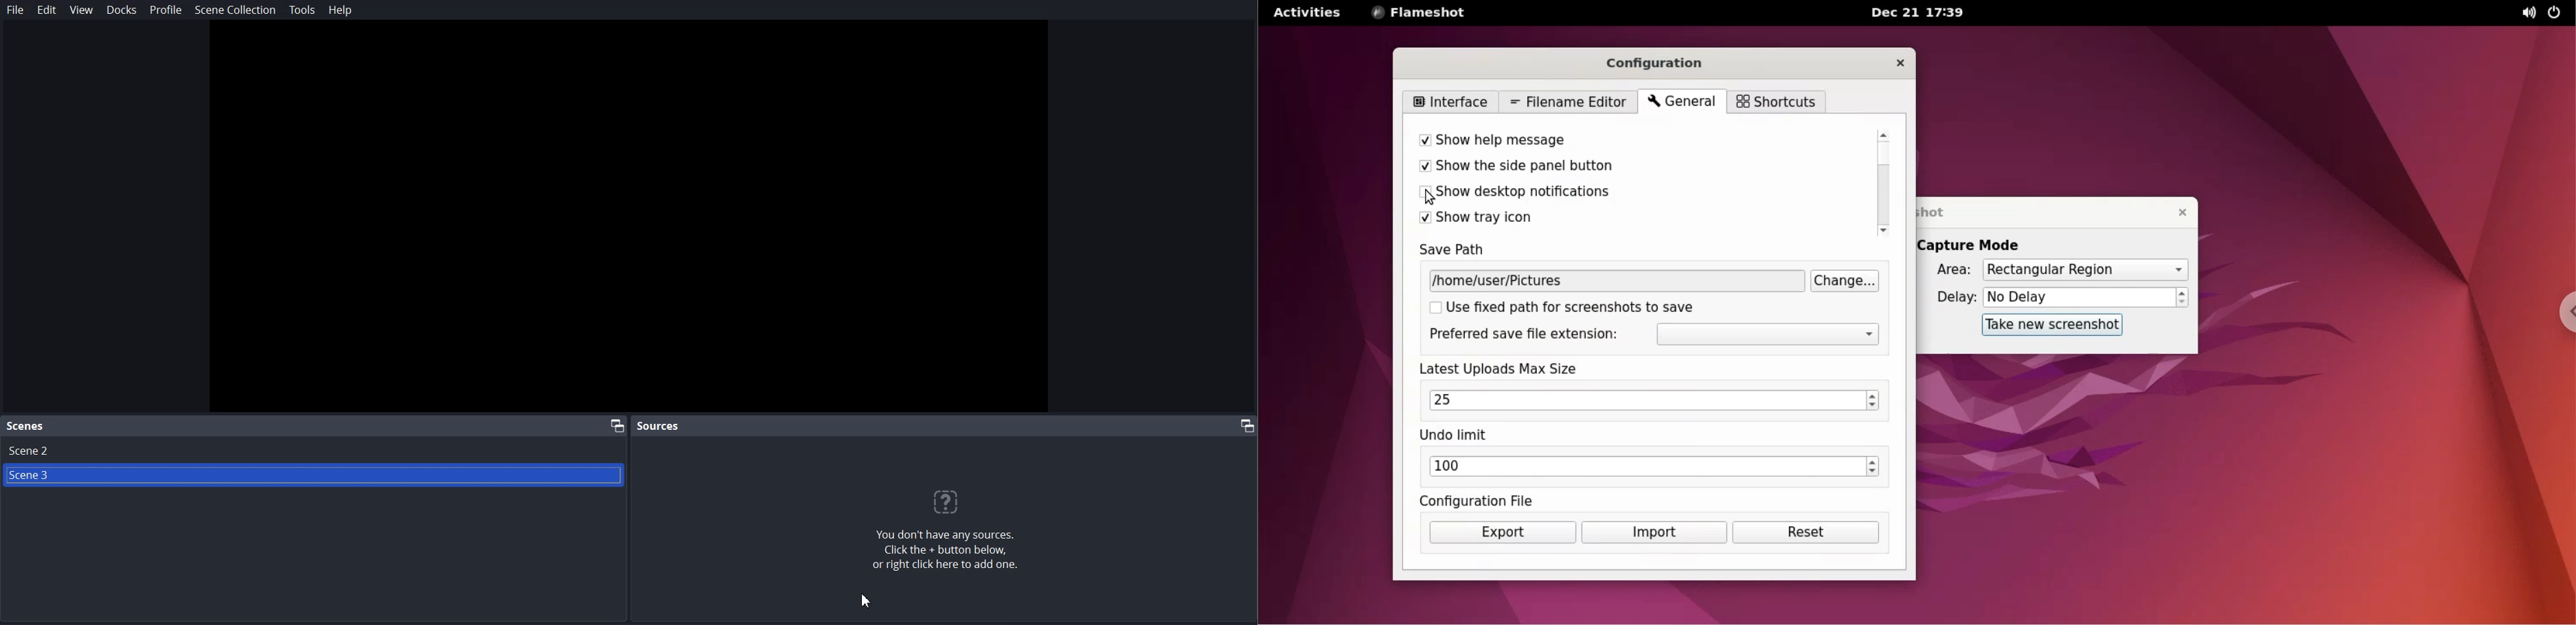 Image resolution: width=2576 pixels, height=644 pixels. What do you see at coordinates (1775, 102) in the screenshot?
I see `shortcuts` at bounding box center [1775, 102].